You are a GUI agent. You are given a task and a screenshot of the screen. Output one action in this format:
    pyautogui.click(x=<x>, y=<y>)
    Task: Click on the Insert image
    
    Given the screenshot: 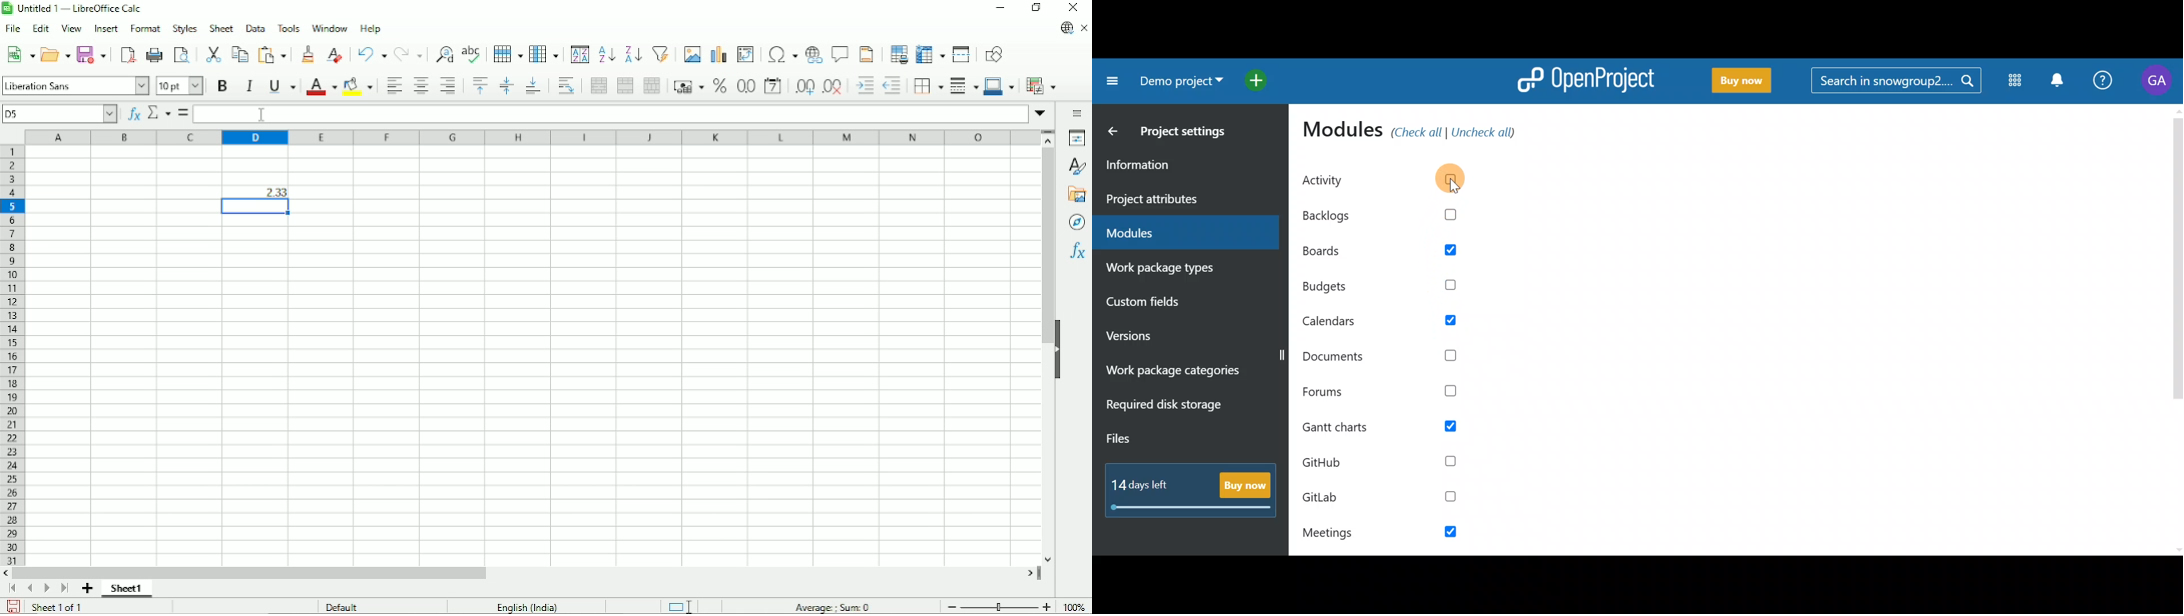 What is the action you would take?
    pyautogui.click(x=692, y=53)
    